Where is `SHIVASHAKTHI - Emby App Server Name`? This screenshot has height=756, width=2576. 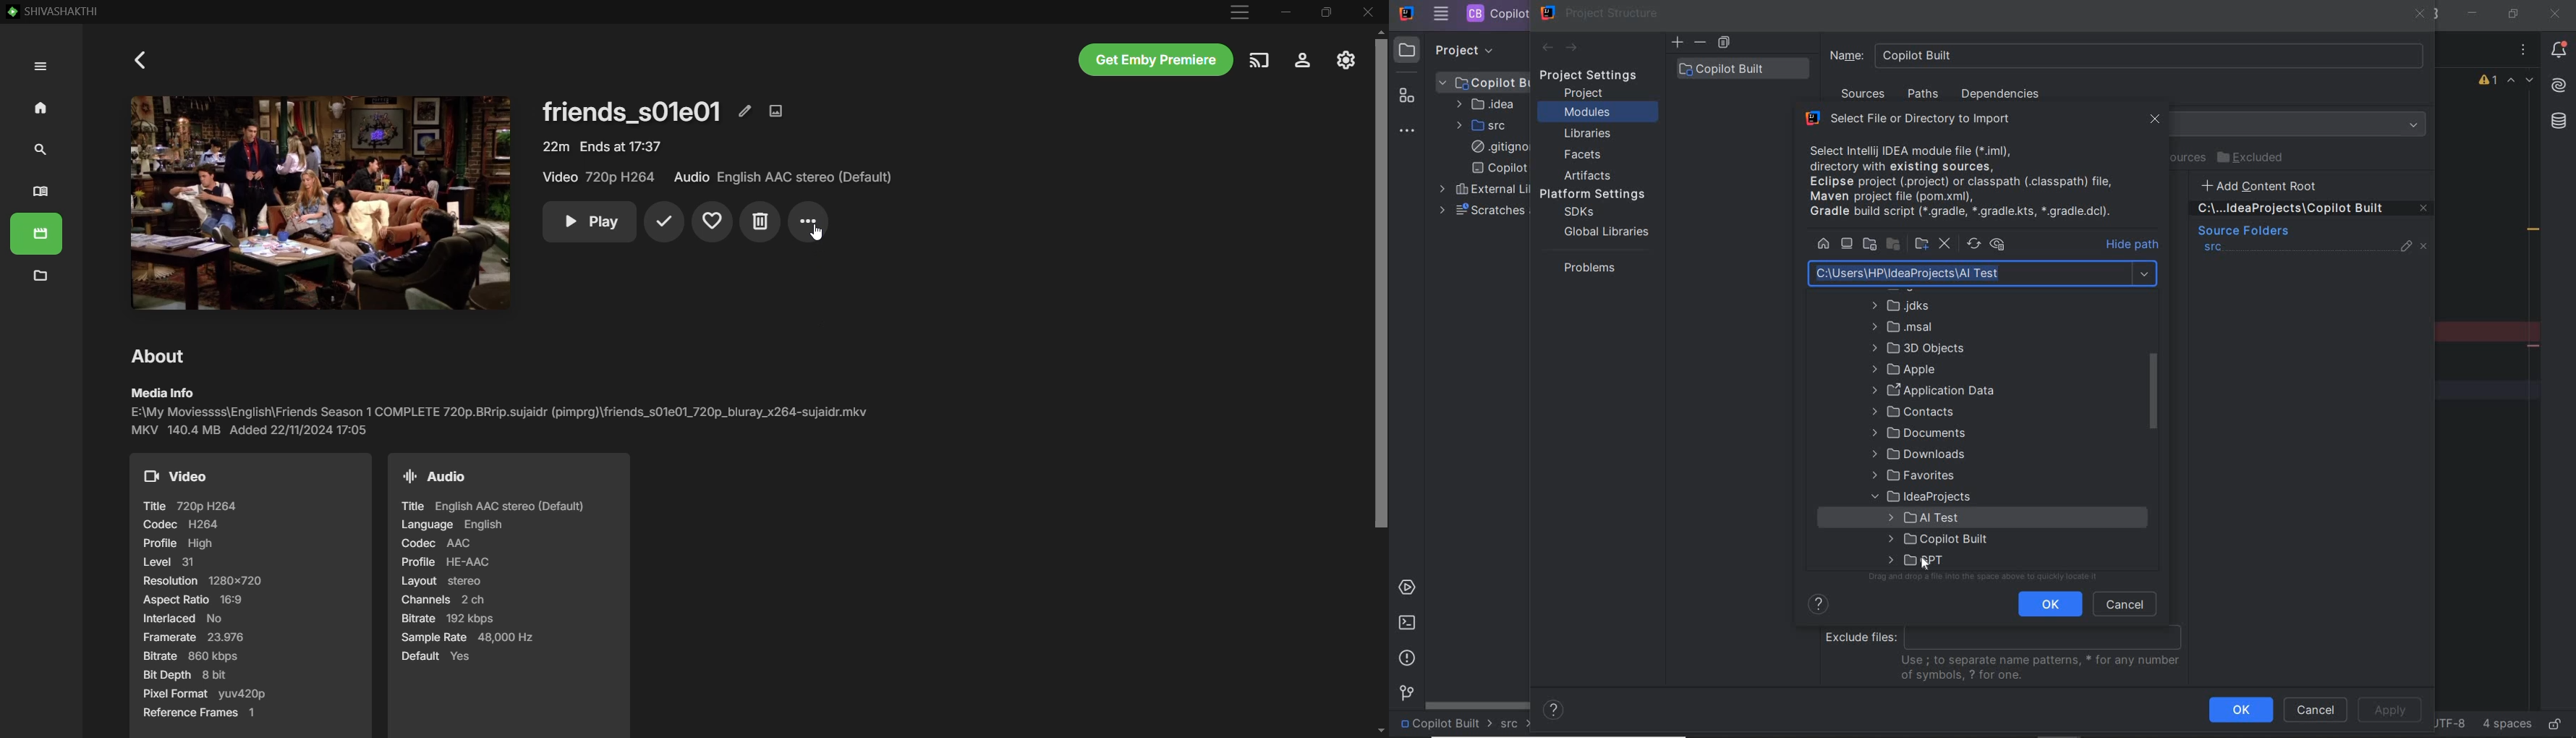
SHIVASHAKTHI - Emby App Server Name is located at coordinates (54, 12).